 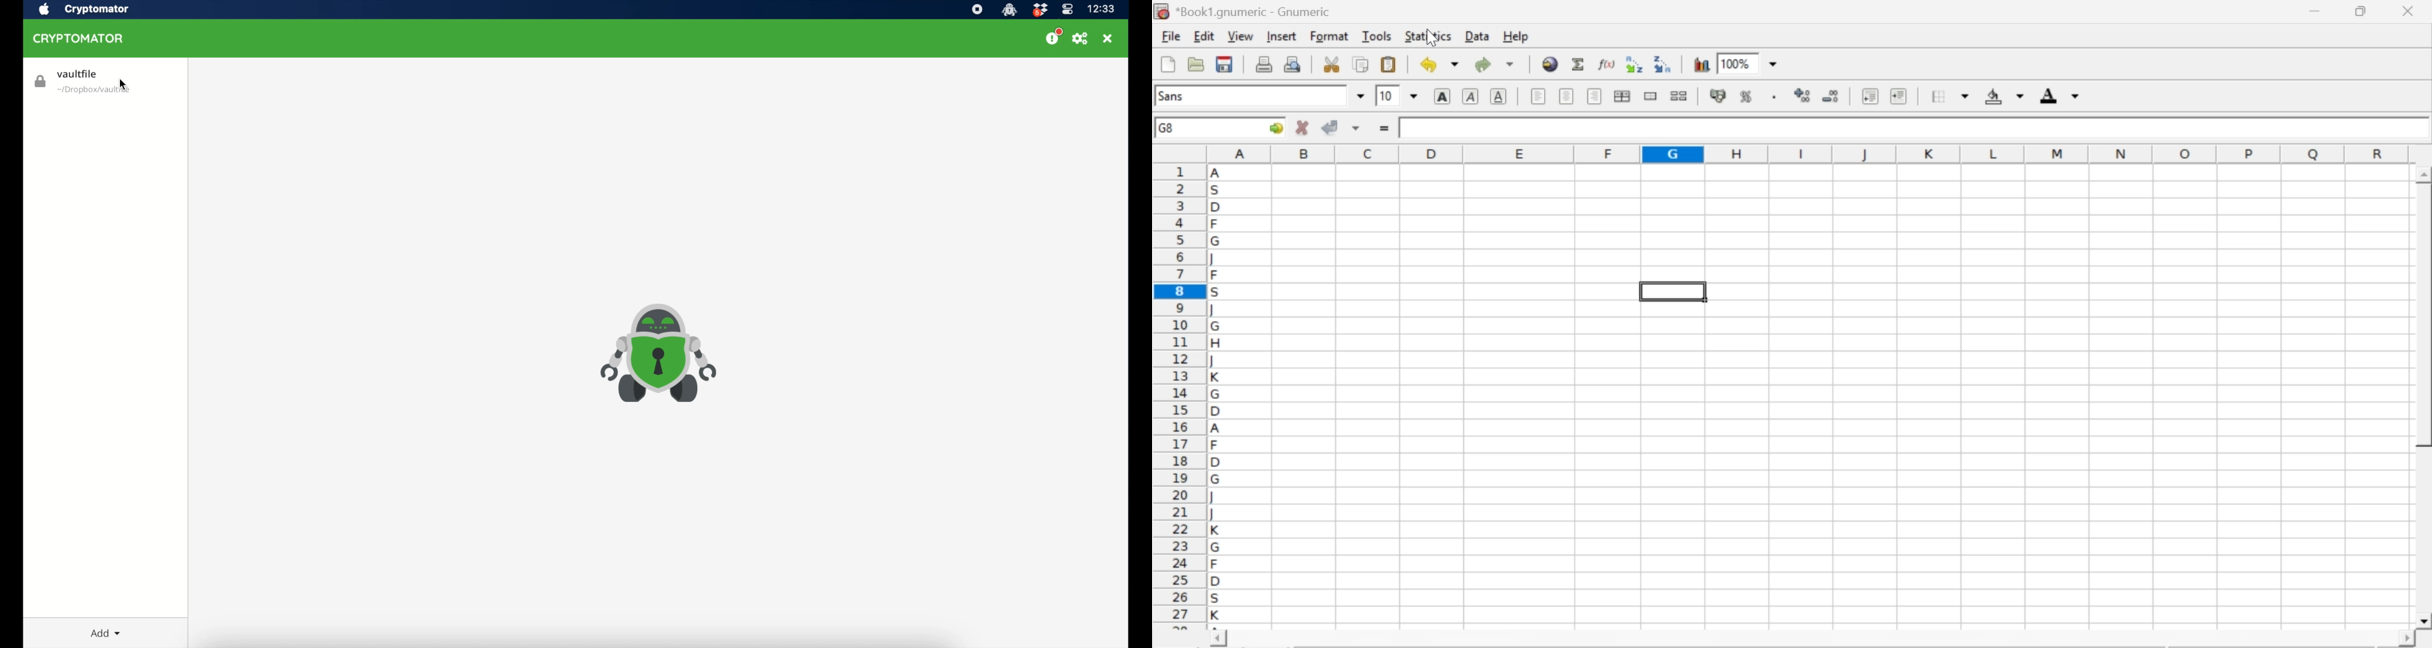 What do you see at coordinates (1608, 63) in the screenshot?
I see `edit function in current cell` at bounding box center [1608, 63].